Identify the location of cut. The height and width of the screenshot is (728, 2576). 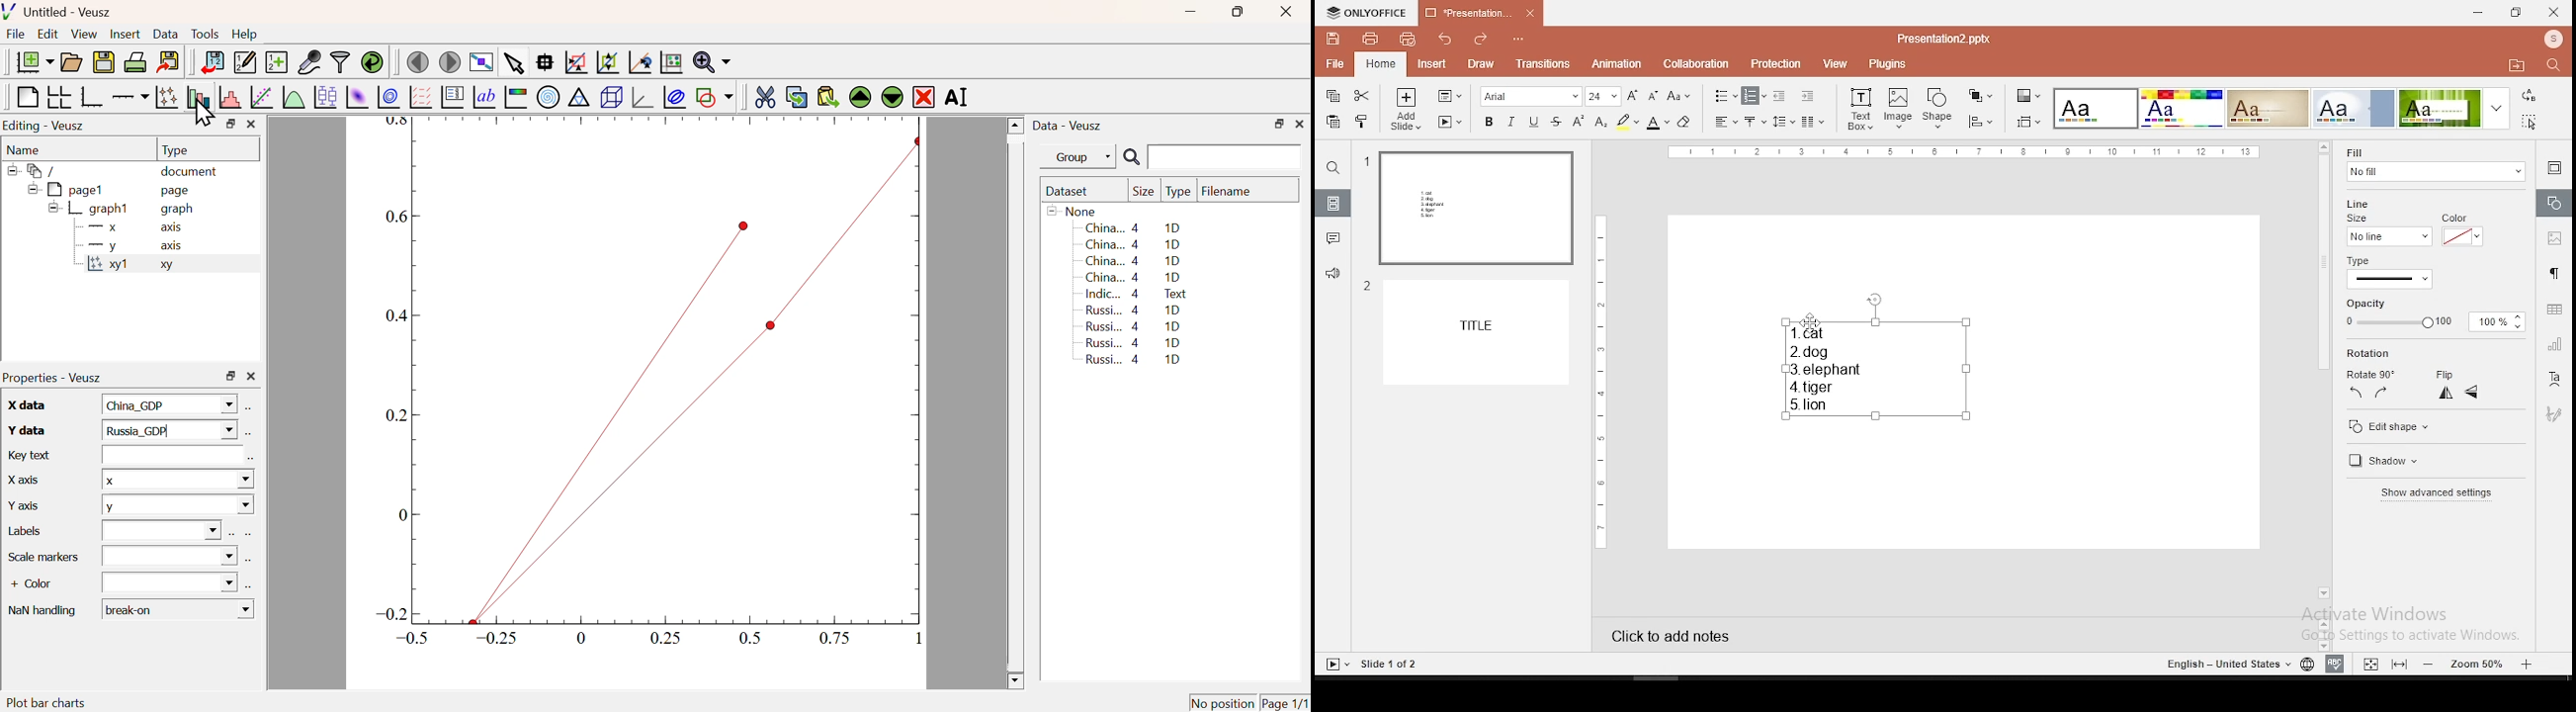
(1364, 94).